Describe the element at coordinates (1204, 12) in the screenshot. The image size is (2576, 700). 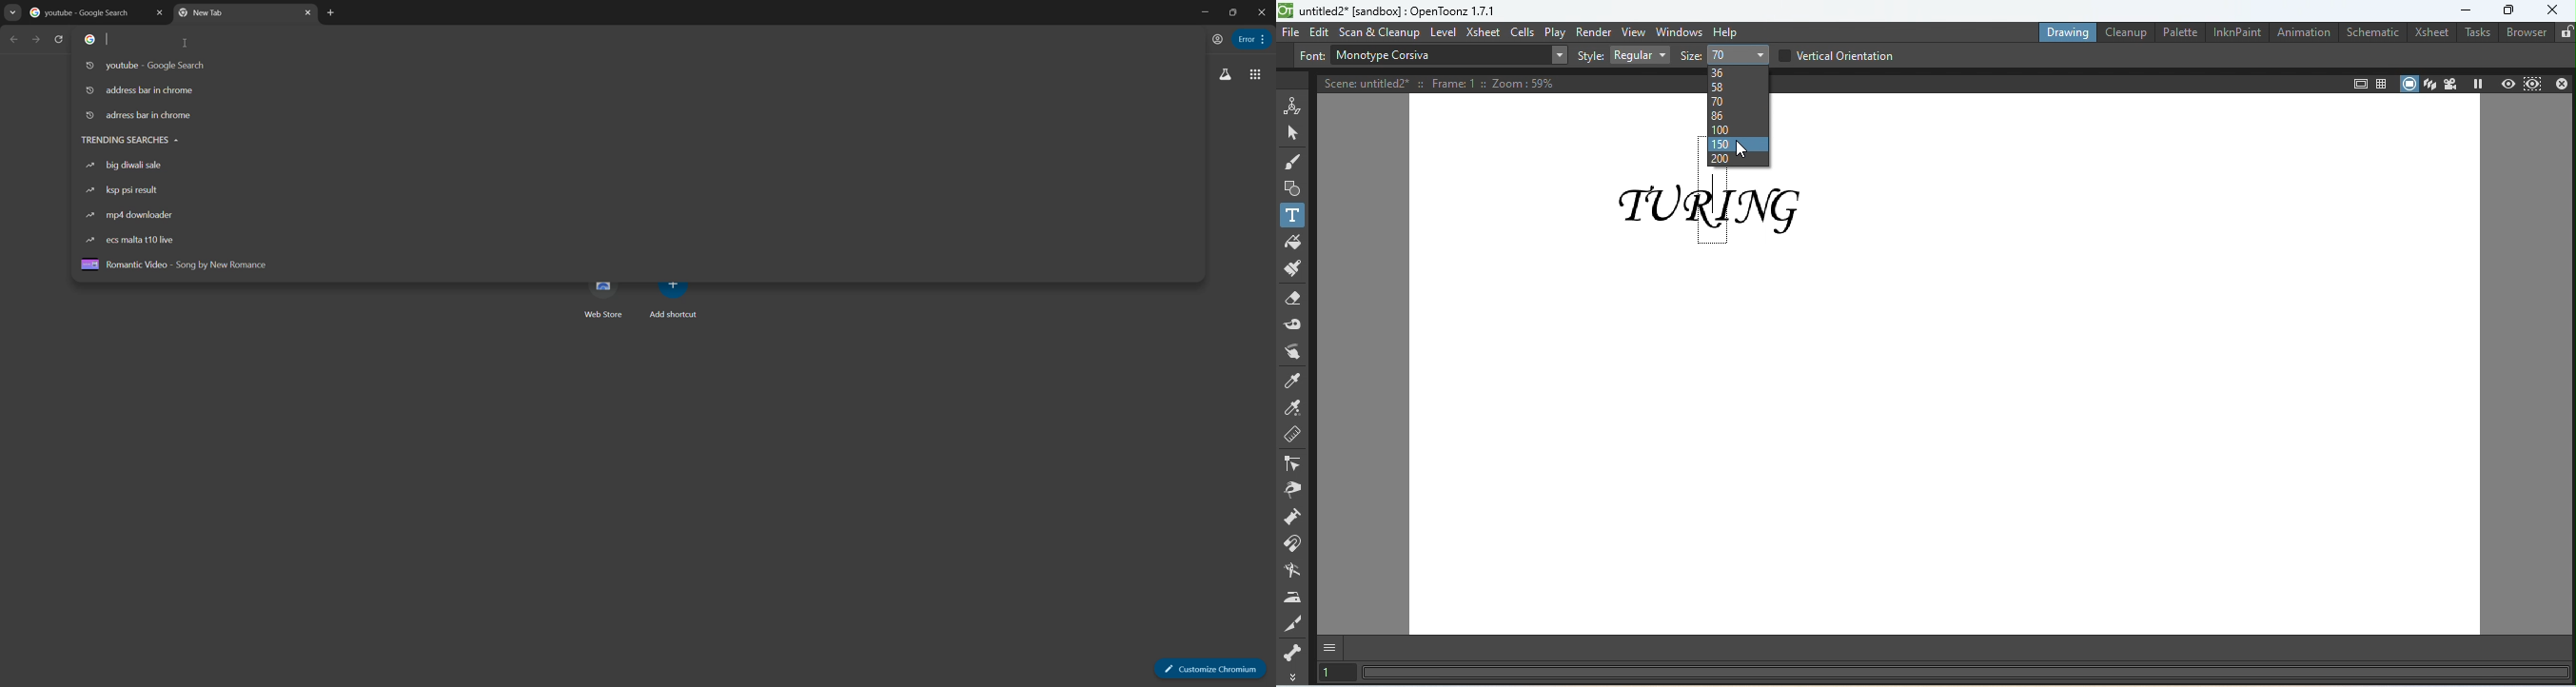
I see `minimize` at that location.